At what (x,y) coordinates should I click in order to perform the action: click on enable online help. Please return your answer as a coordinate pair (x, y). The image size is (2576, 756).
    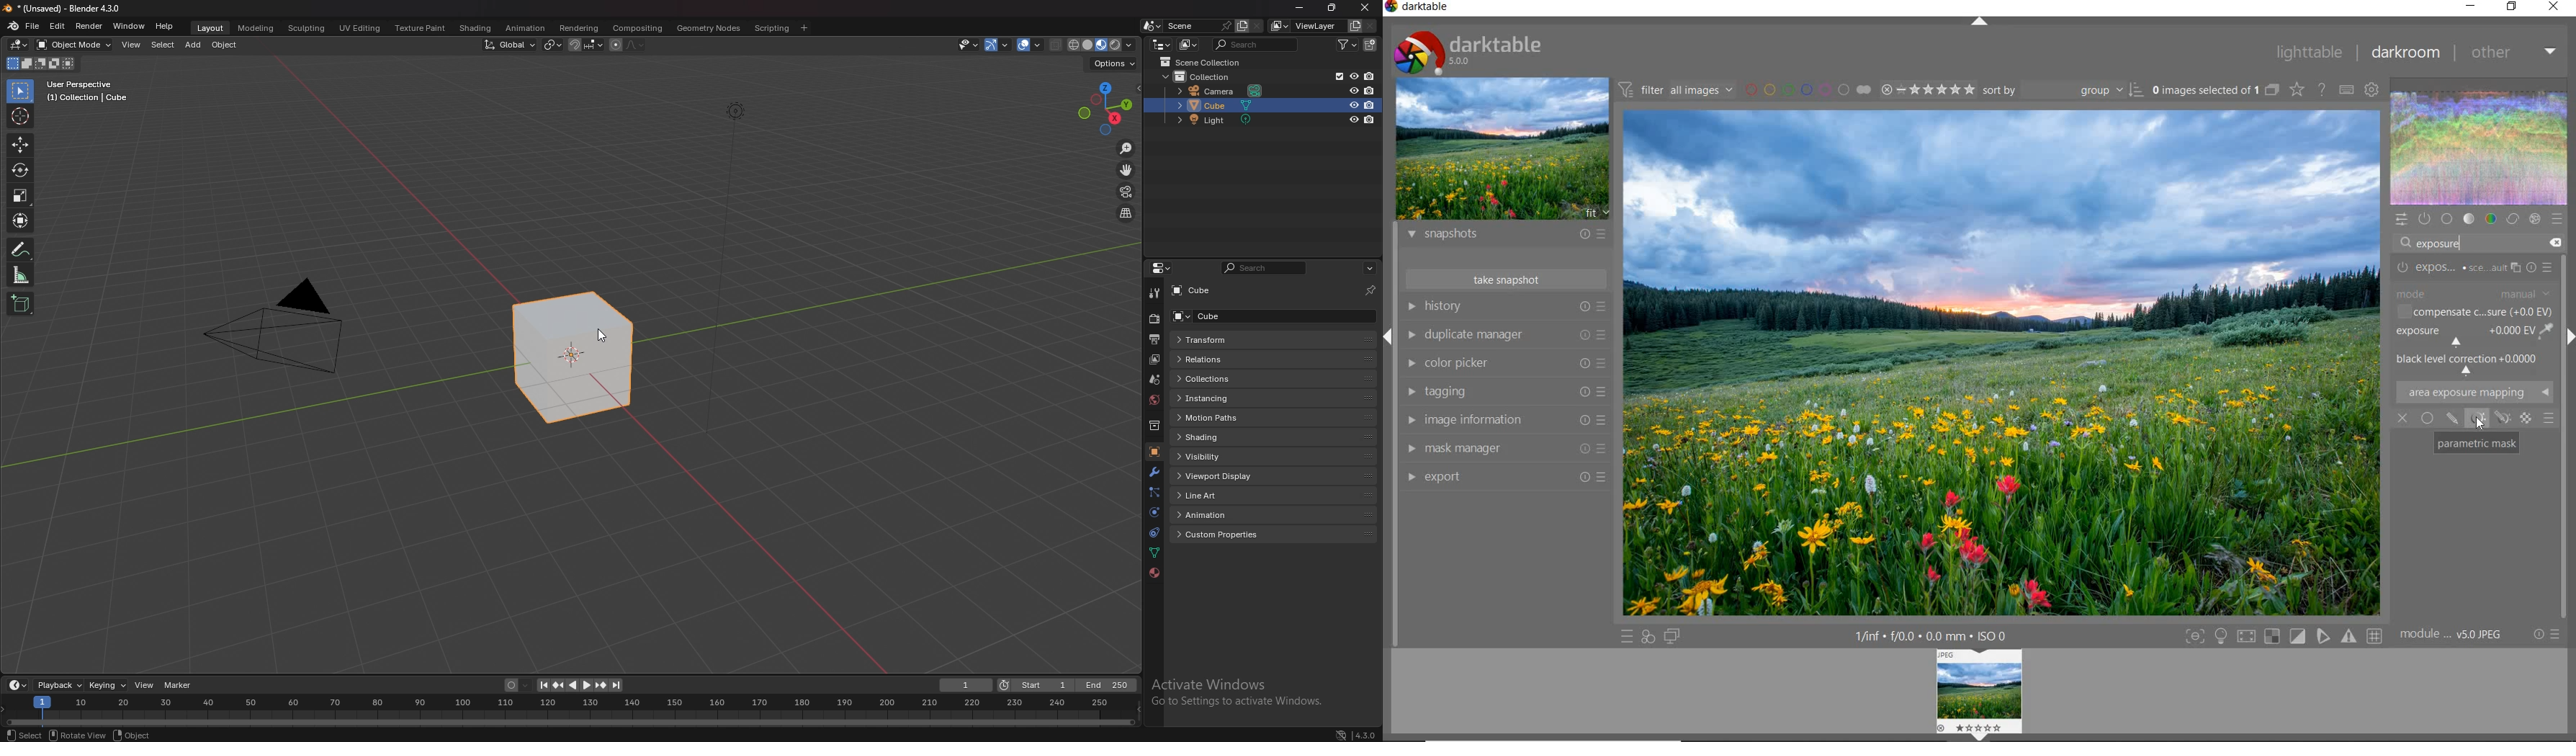
    Looking at the image, I should click on (2321, 91).